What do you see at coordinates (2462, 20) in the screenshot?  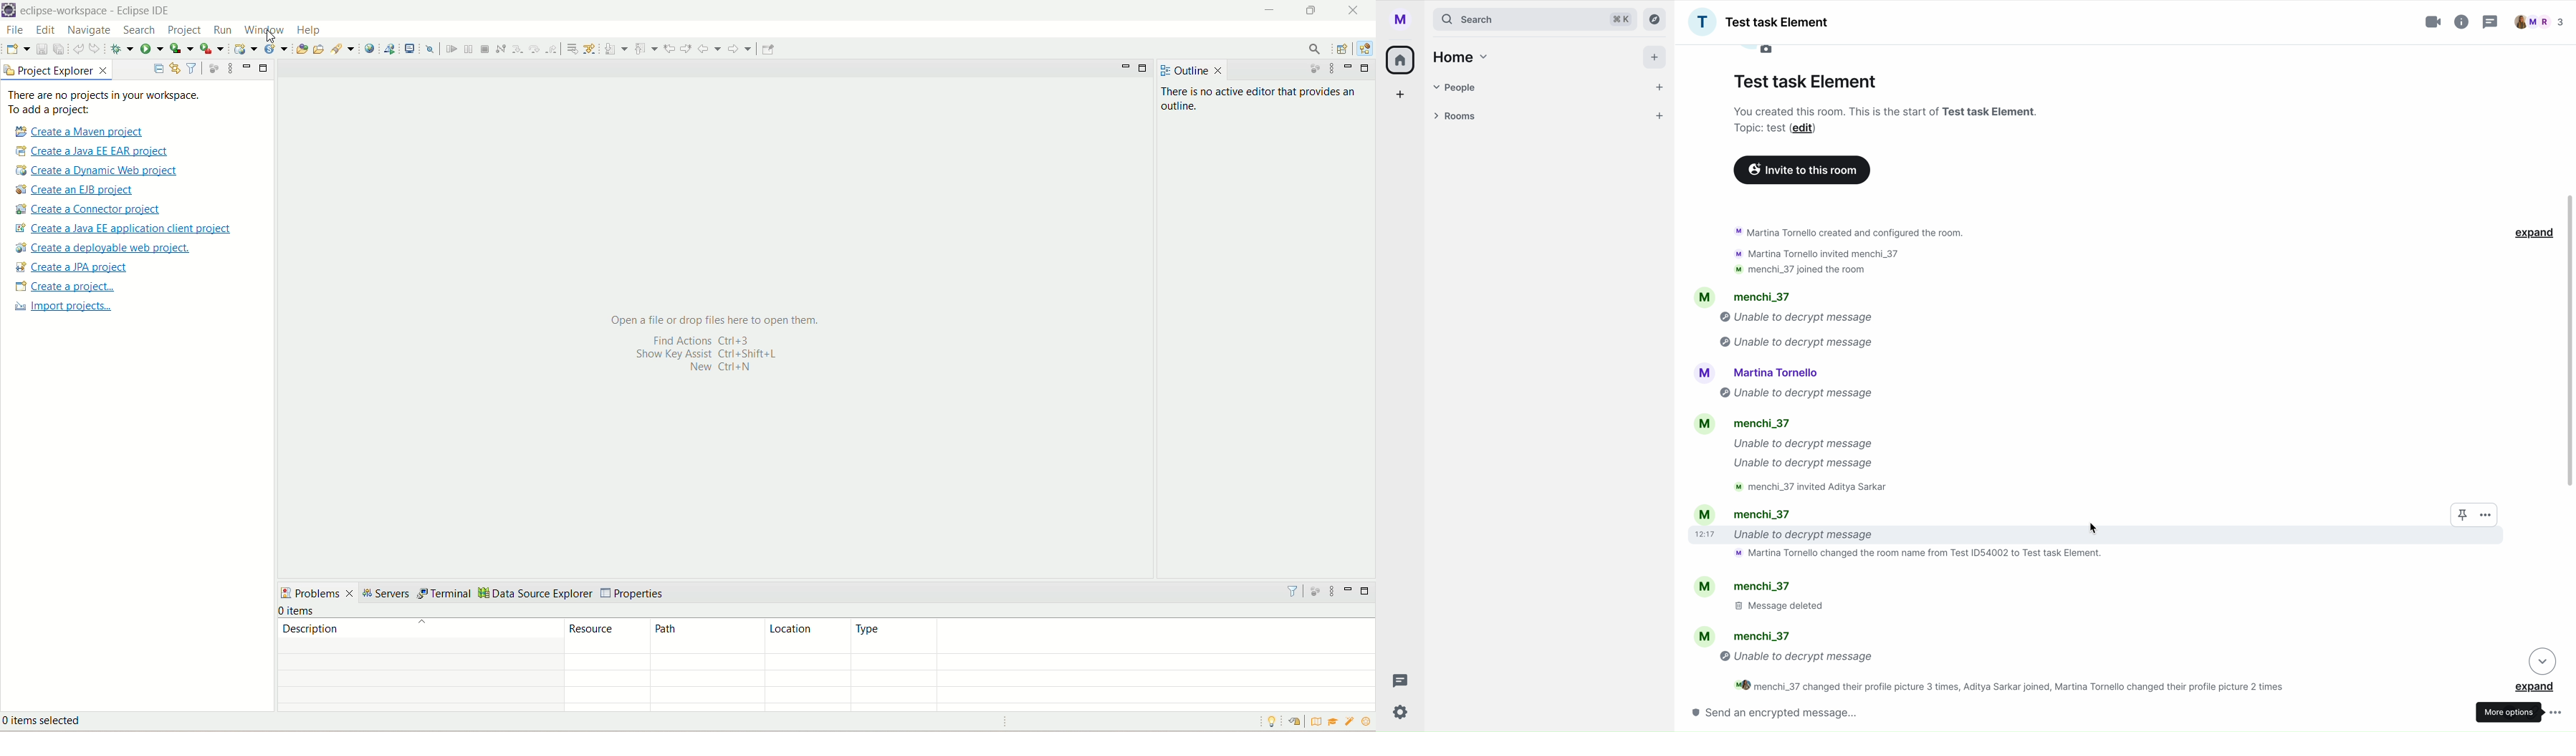 I see `information` at bounding box center [2462, 20].